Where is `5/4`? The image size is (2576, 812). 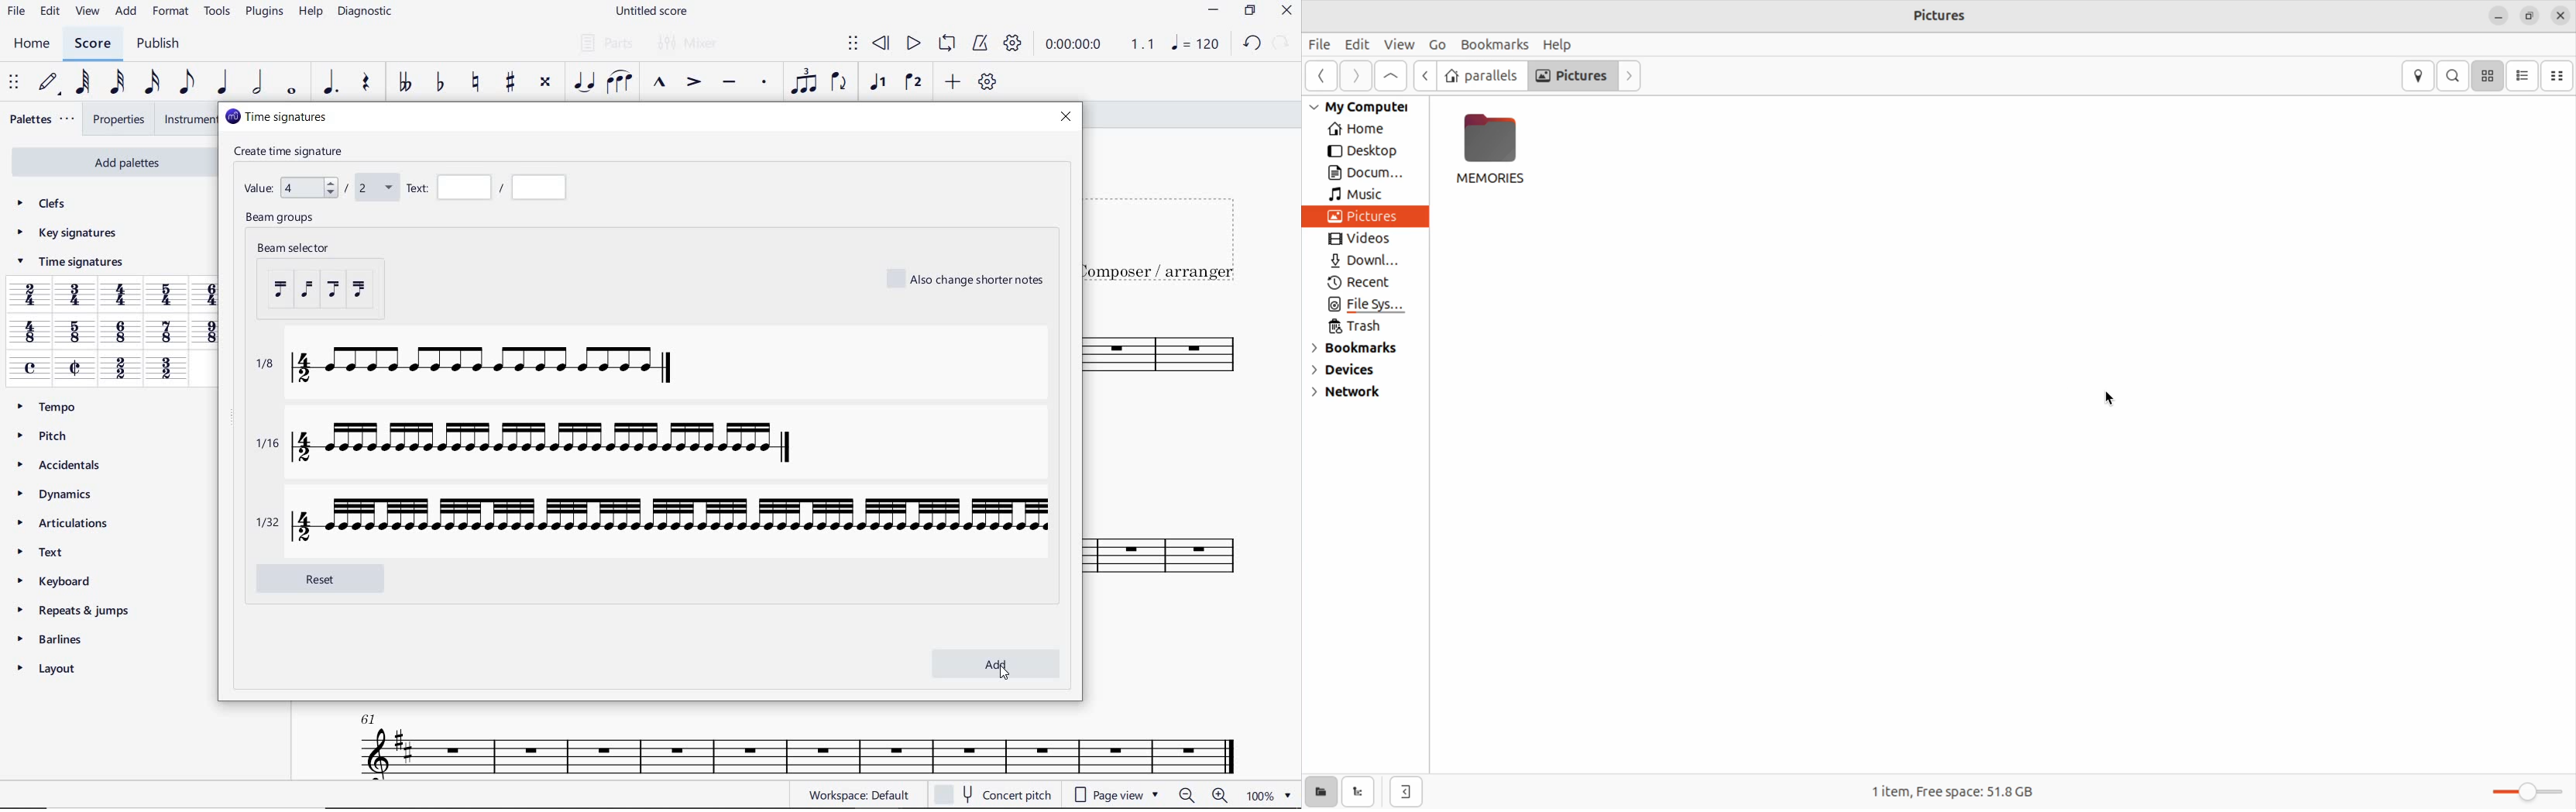 5/4 is located at coordinates (170, 294).